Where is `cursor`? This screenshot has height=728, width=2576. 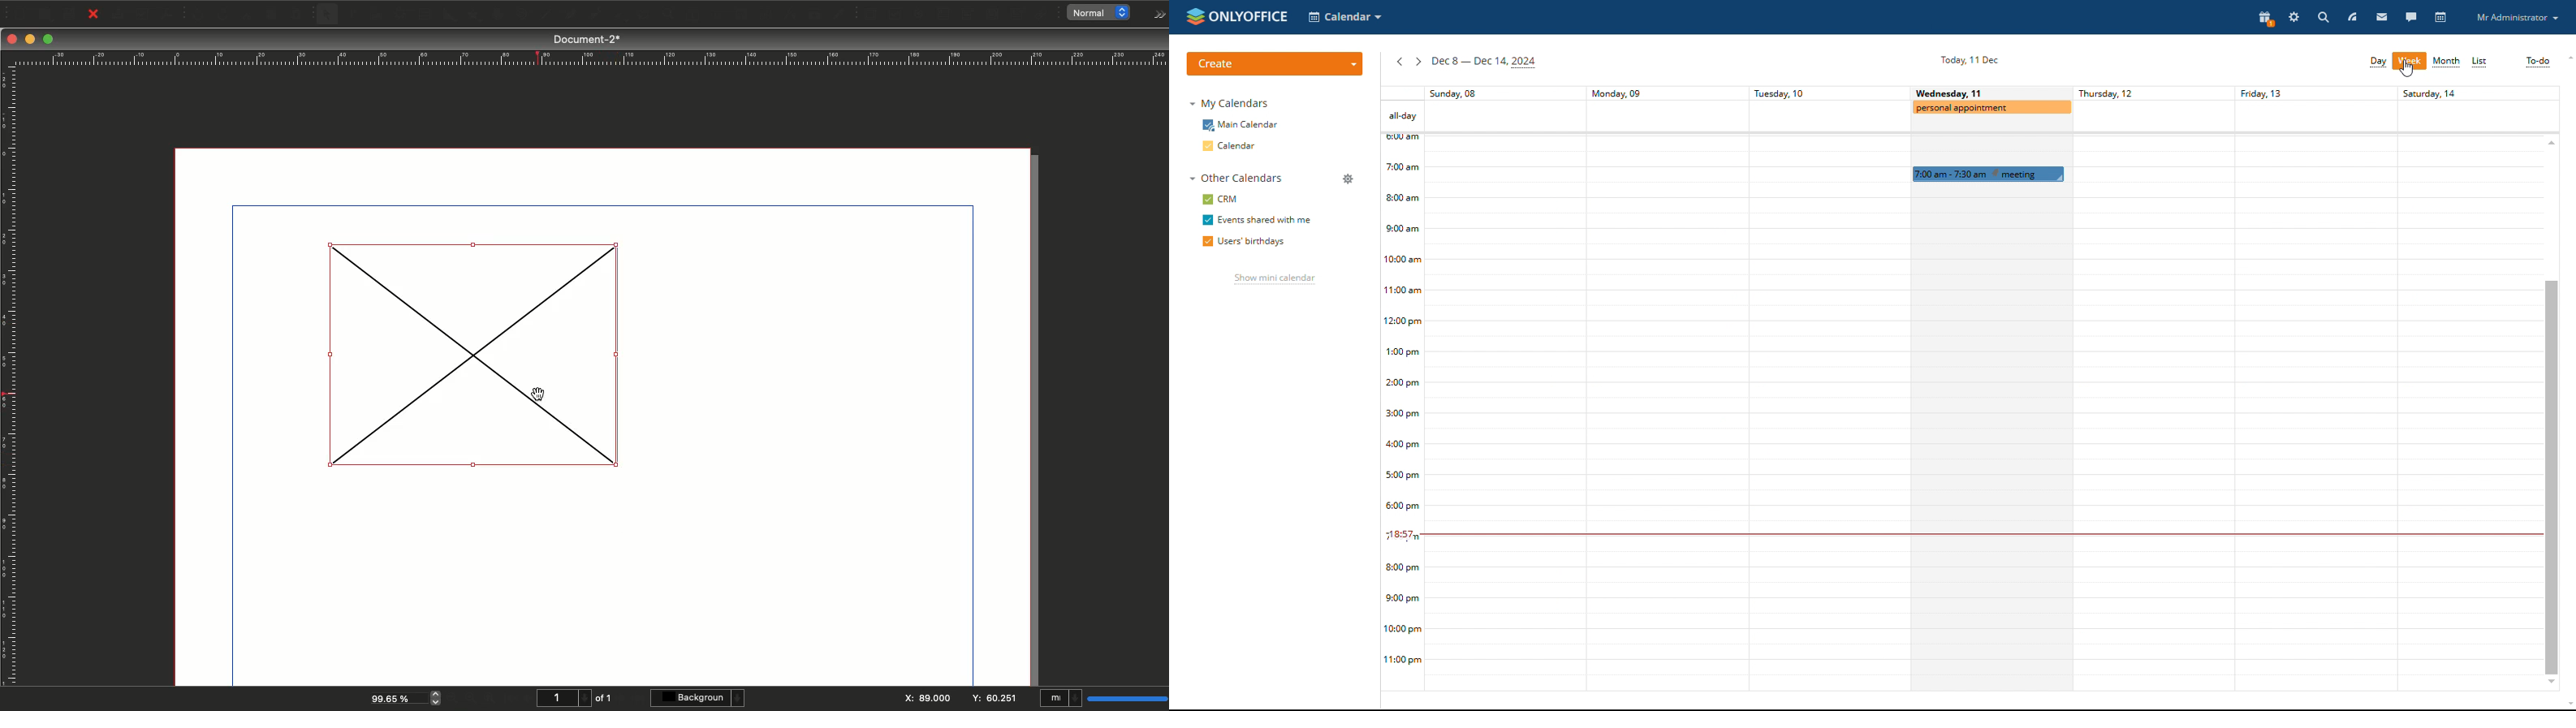
cursor is located at coordinates (539, 394).